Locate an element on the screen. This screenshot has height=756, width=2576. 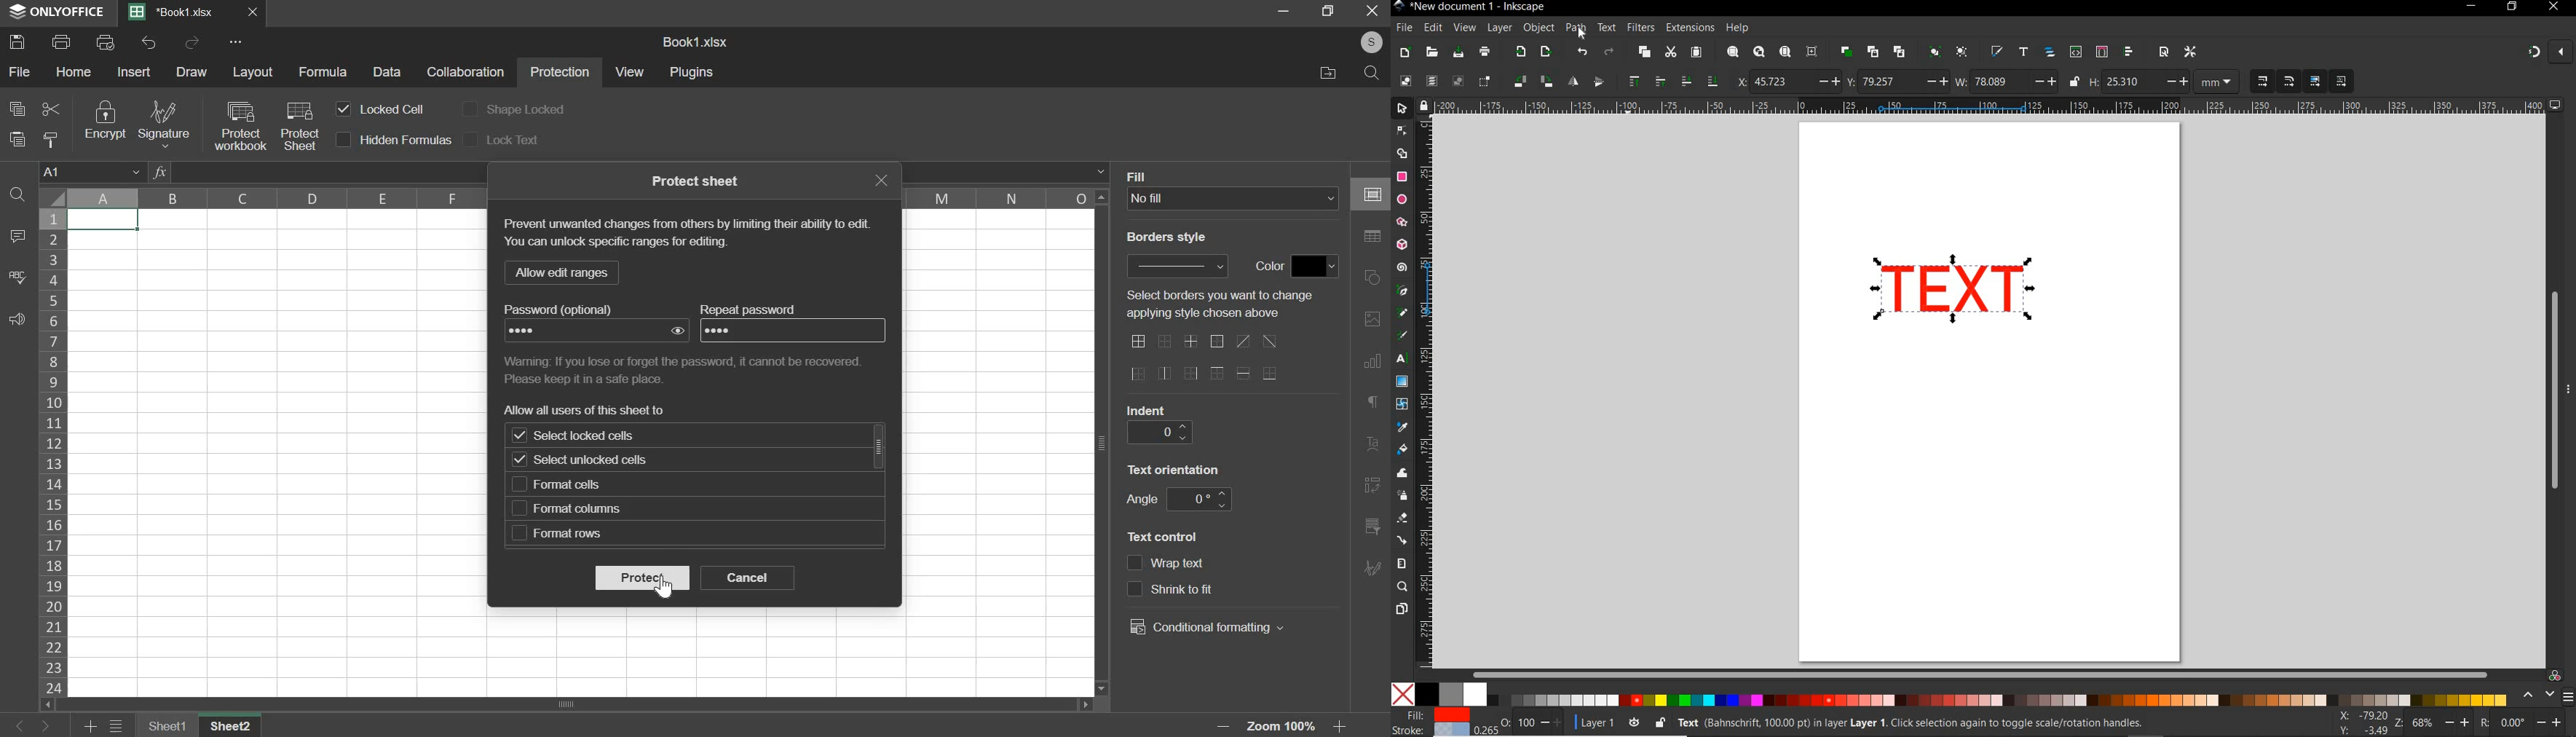
SCROLLBAR is located at coordinates (1978, 672).